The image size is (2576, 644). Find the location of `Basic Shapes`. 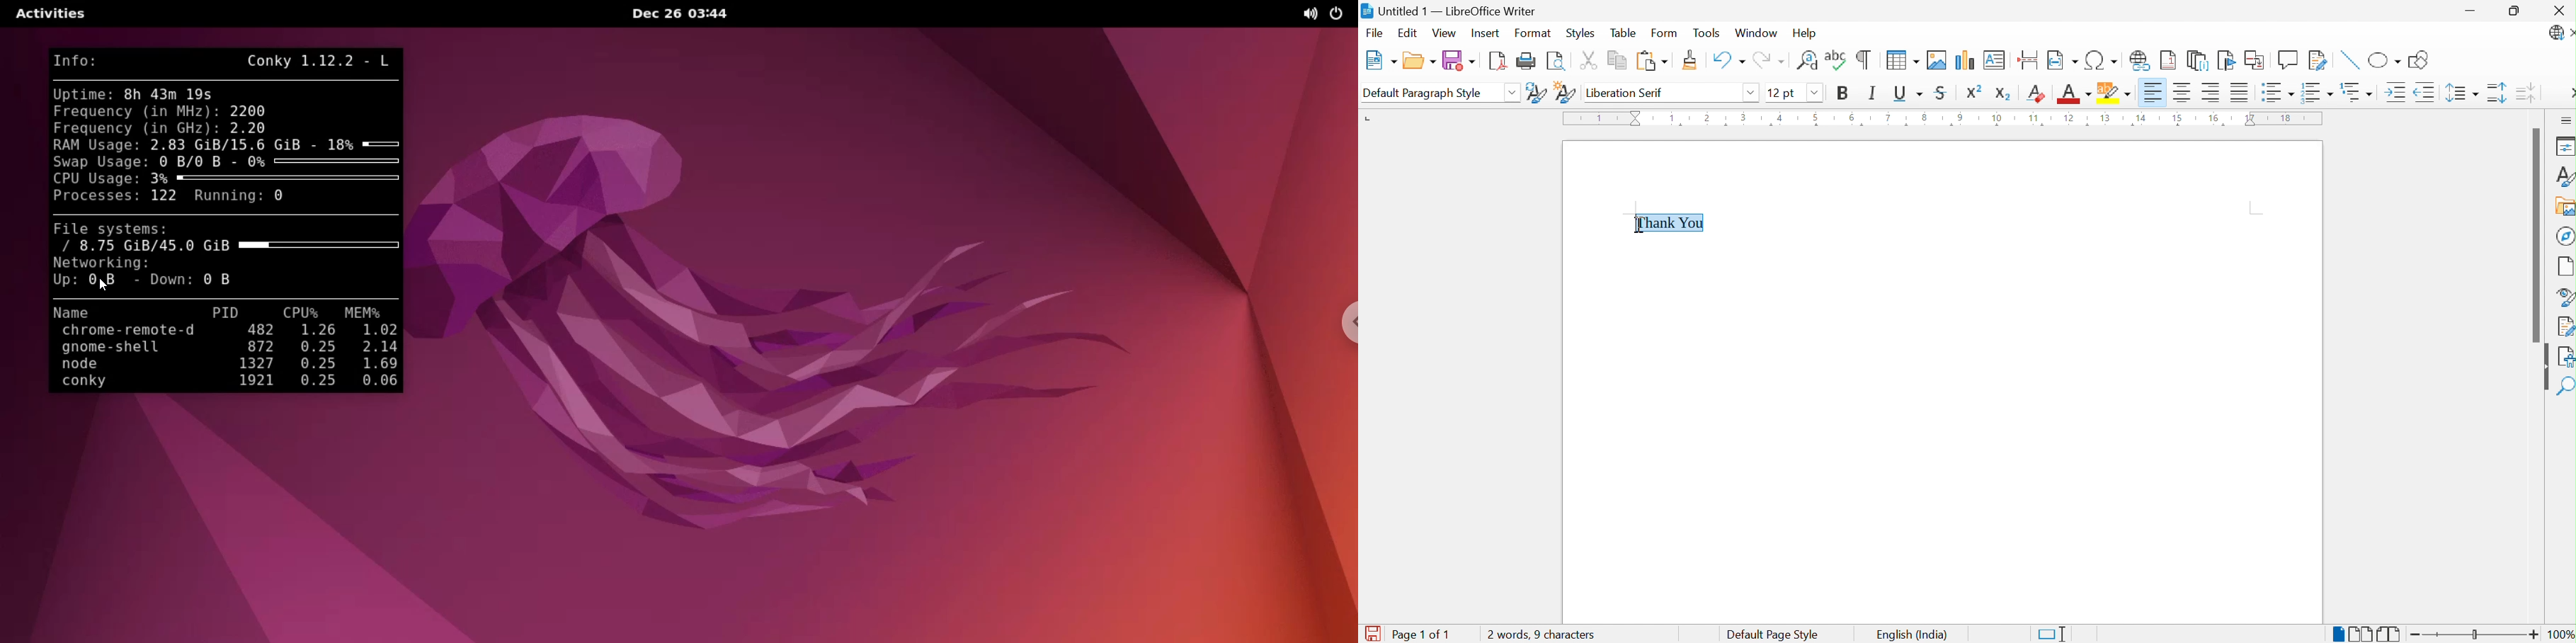

Basic Shapes is located at coordinates (2383, 58).